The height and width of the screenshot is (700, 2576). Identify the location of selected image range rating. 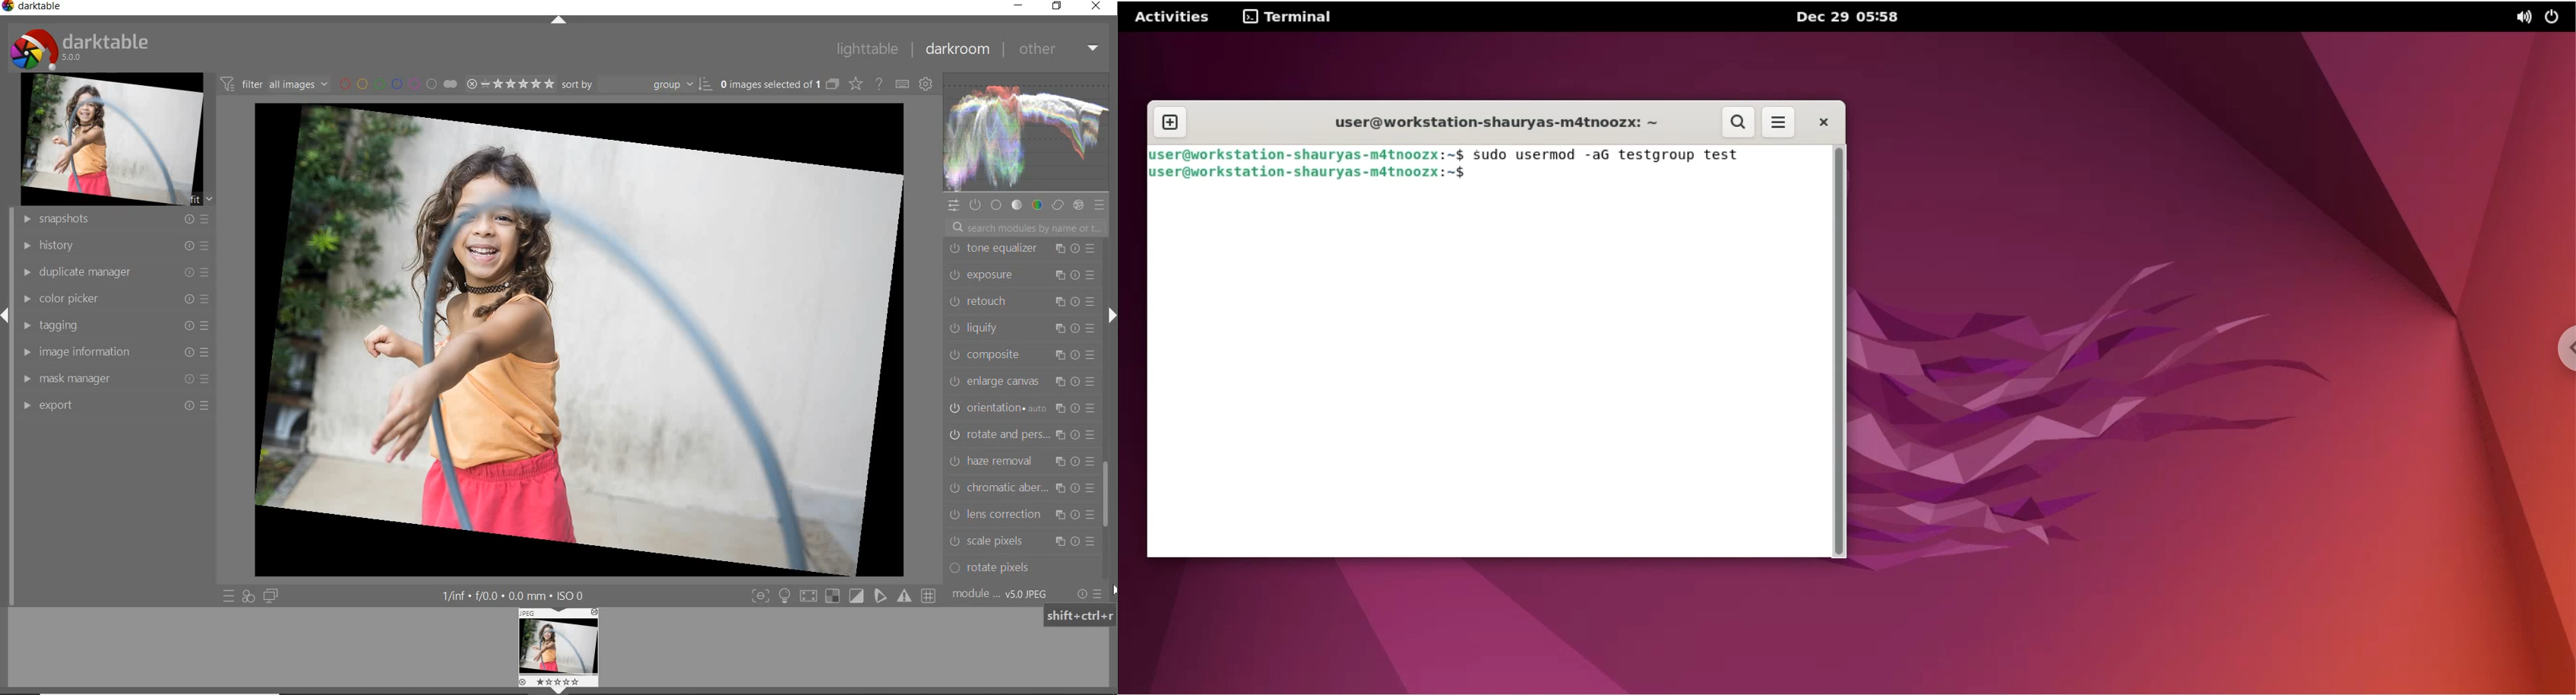
(508, 84).